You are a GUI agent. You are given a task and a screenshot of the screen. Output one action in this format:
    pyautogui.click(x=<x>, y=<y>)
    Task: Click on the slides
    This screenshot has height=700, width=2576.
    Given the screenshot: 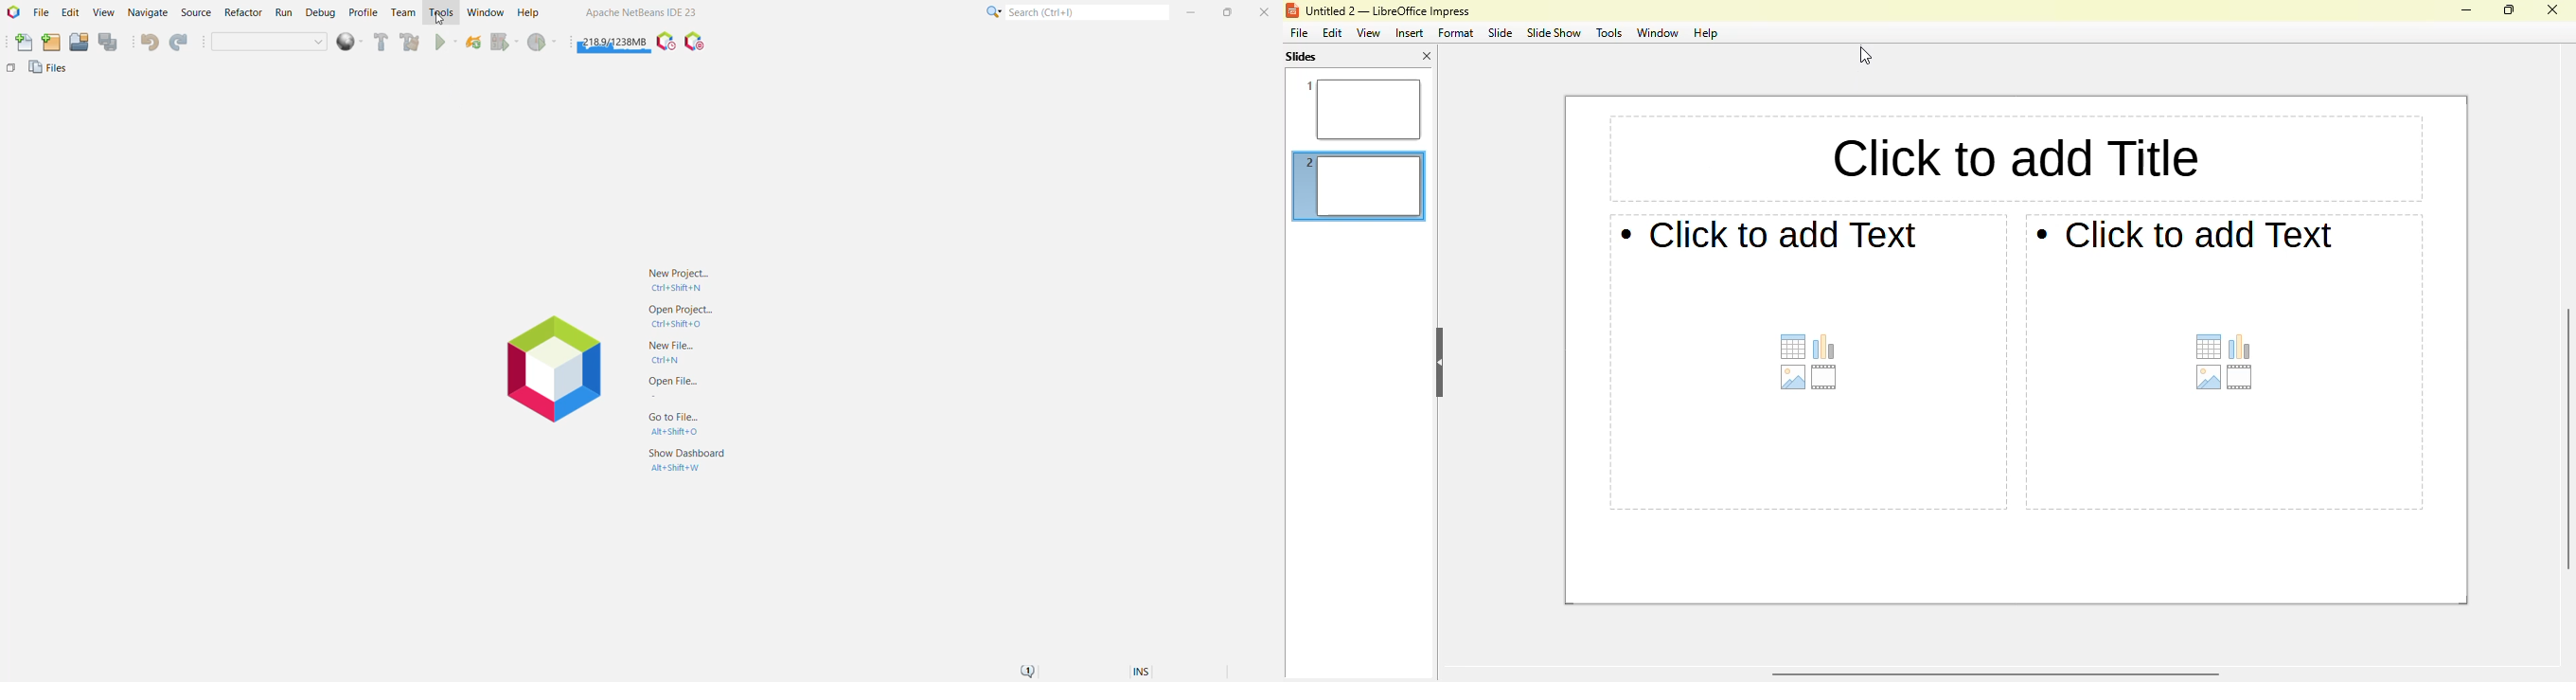 What is the action you would take?
    pyautogui.click(x=1301, y=57)
    